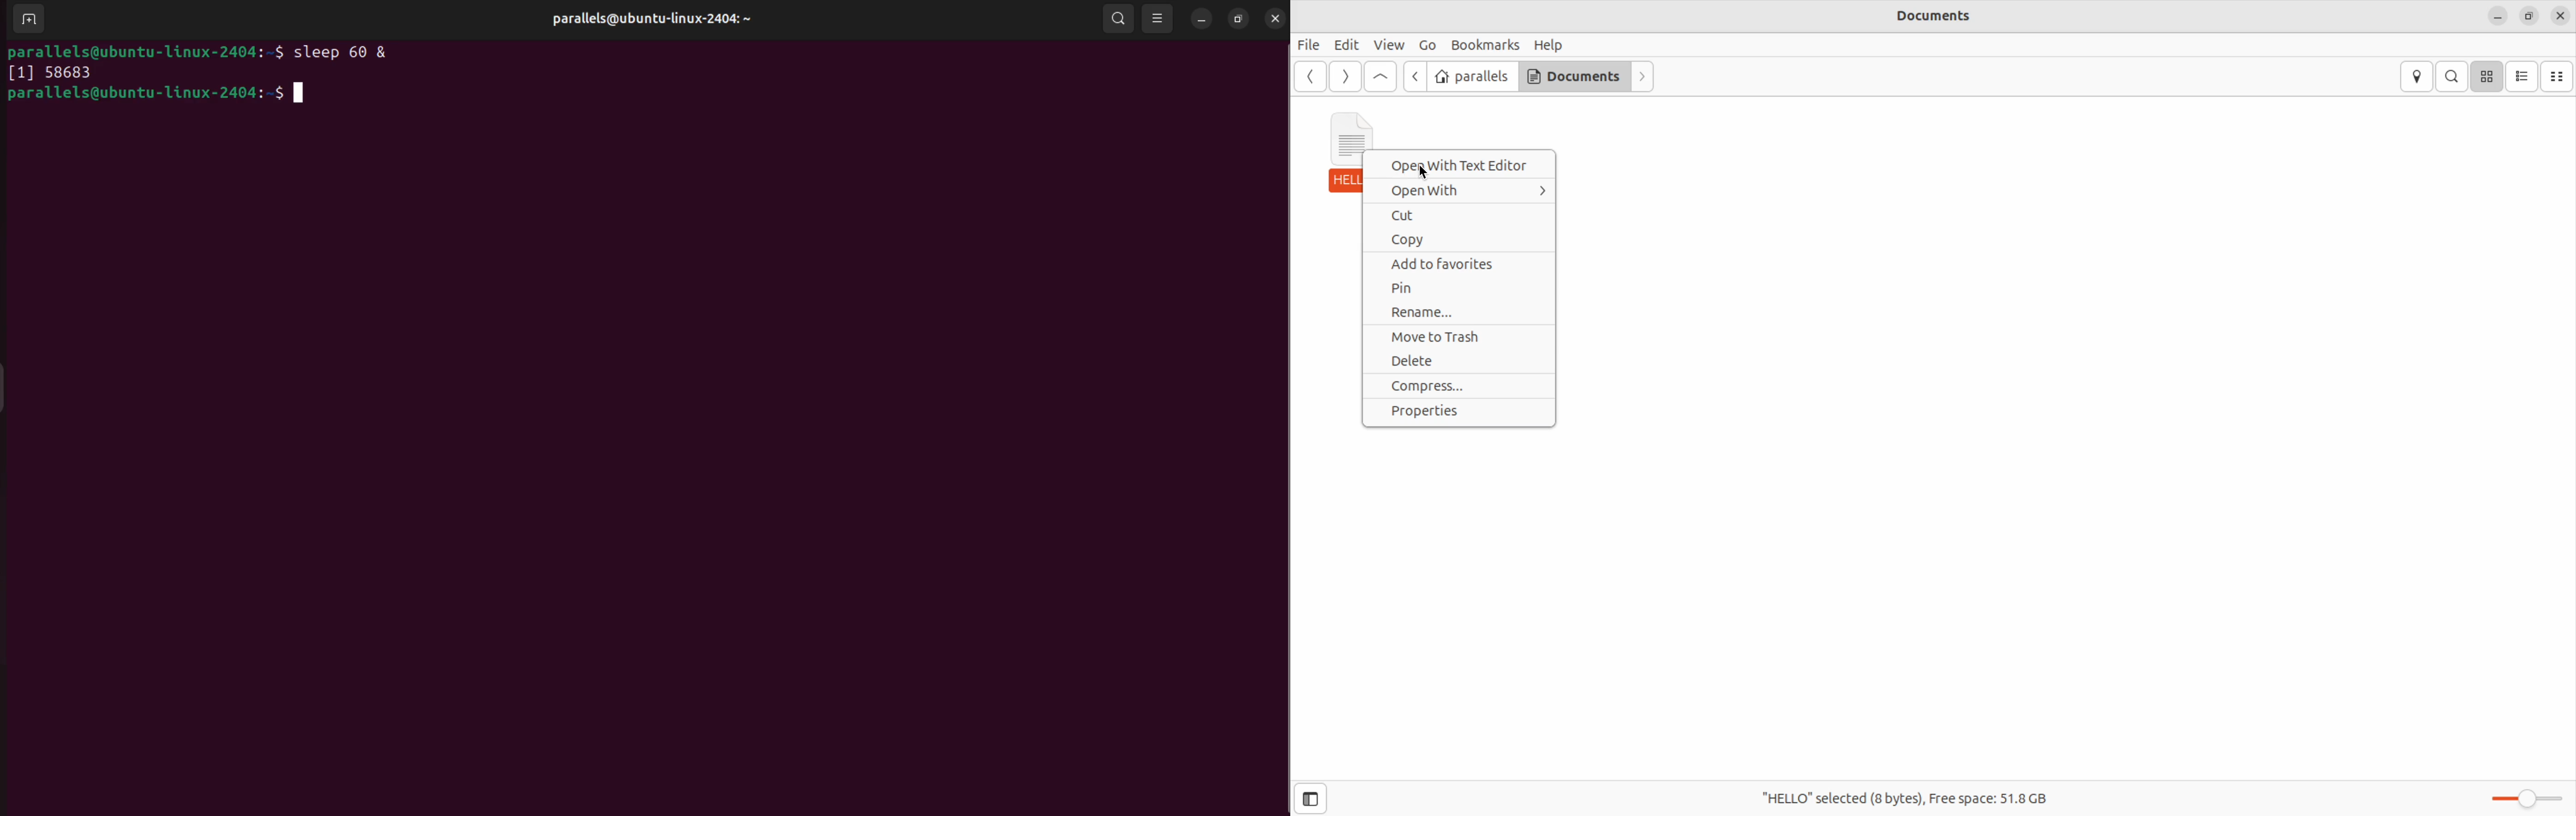 This screenshot has width=2576, height=840. What do you see at coordinates (1916, 799) in the screenshot?
I see `"HELLO" selected(8 bytes), Free space 51.8 GB` at bounding box center [1916, 799].